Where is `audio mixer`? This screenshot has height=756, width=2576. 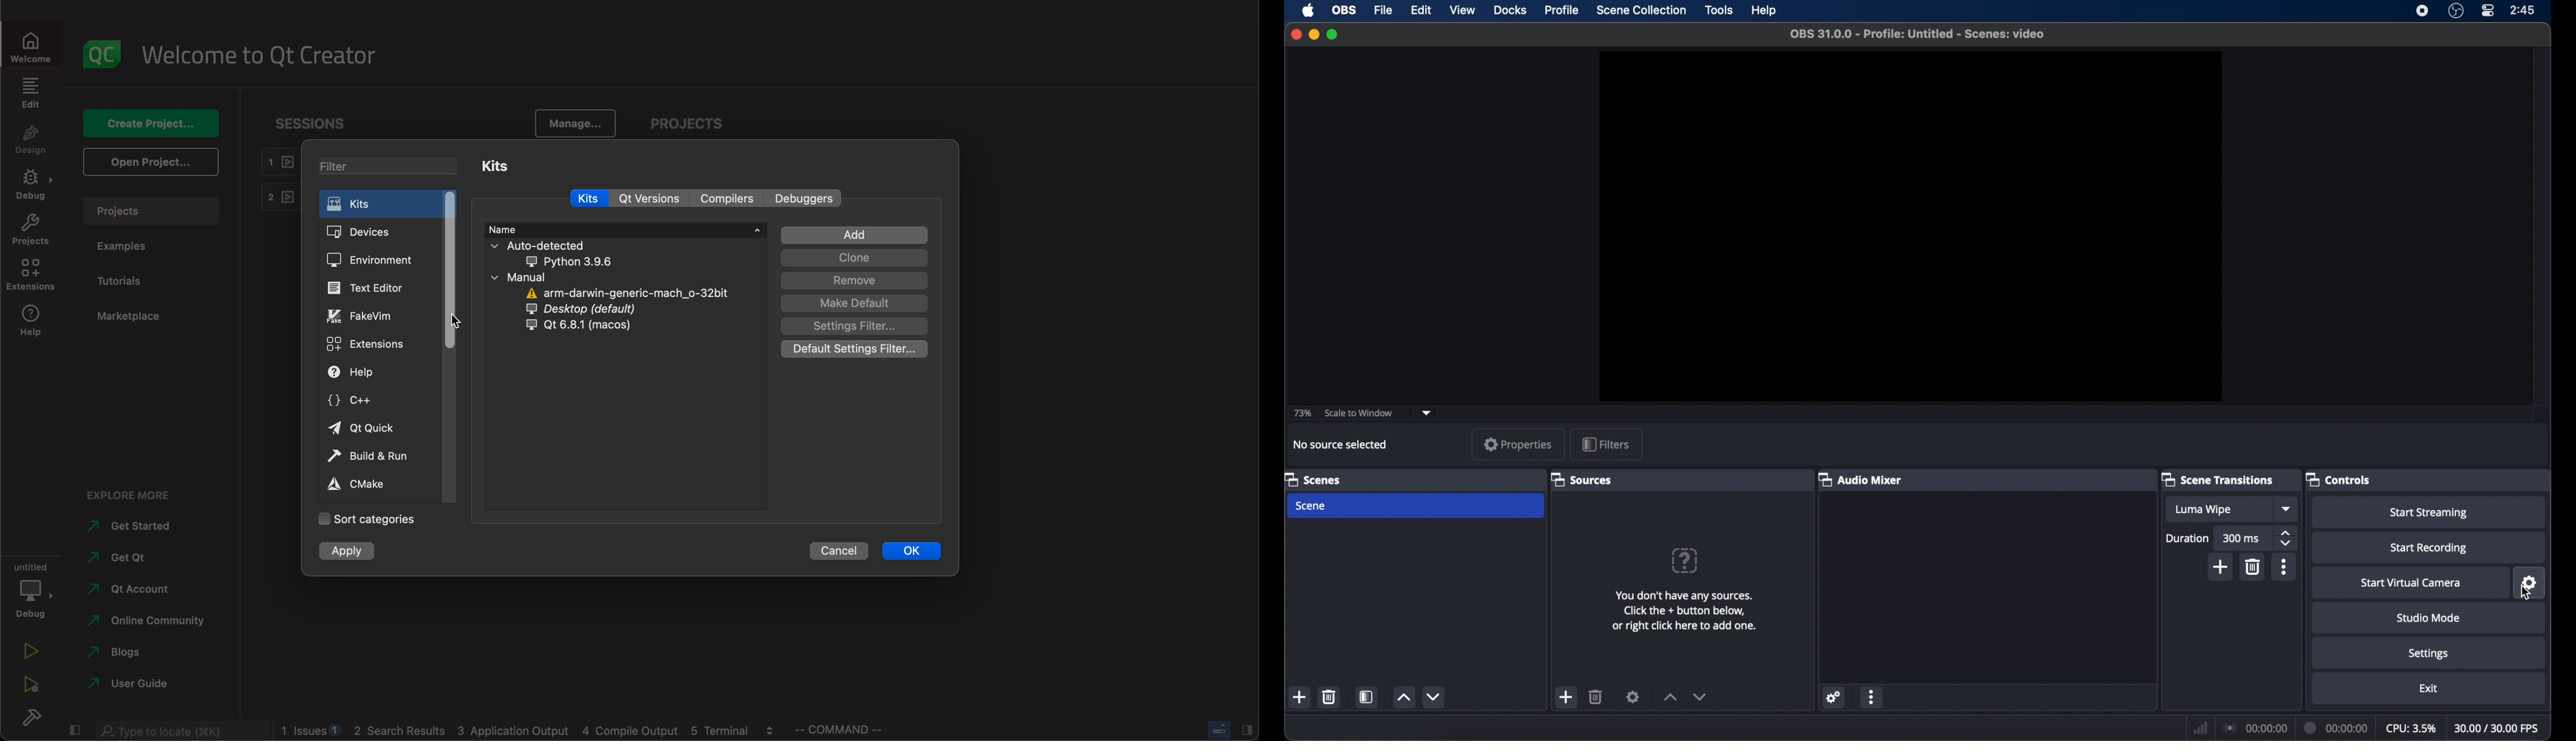
audio mixer is located at coordinates (1861, 480).